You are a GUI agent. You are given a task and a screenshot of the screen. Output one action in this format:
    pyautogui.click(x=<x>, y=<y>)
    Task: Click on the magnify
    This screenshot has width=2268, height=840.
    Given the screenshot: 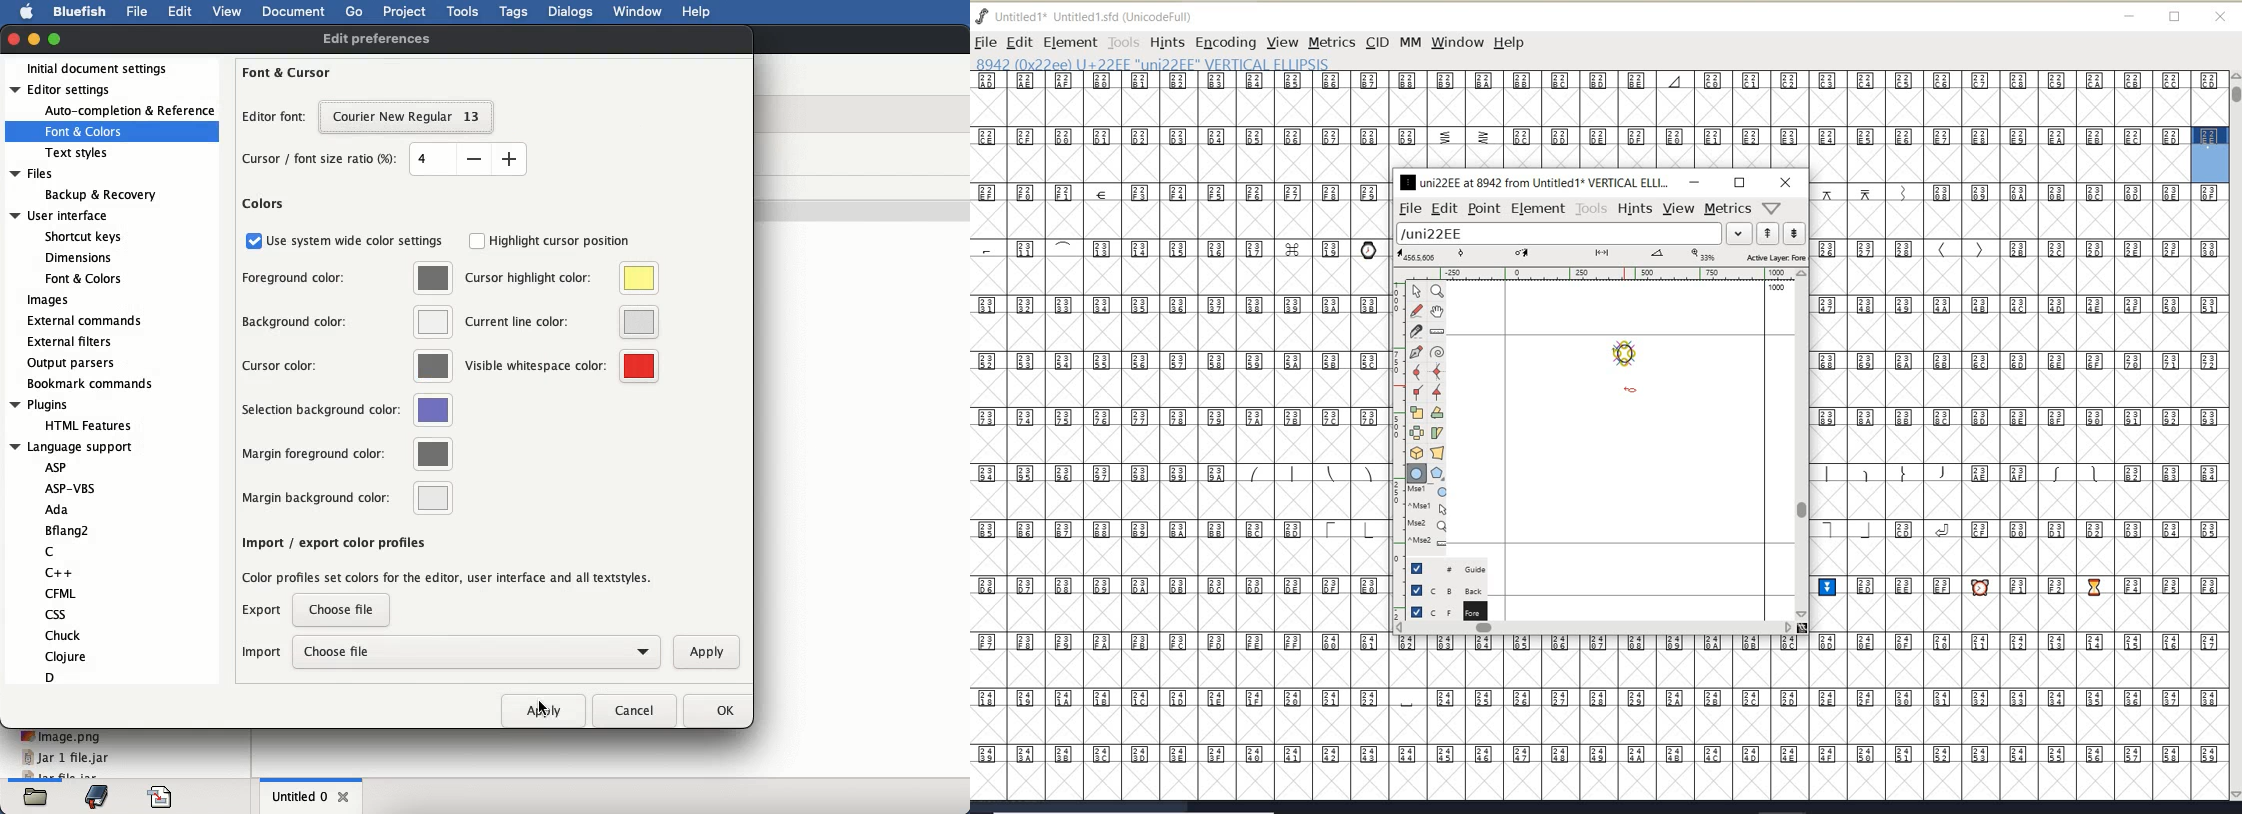 What is the action you would take?
    pyautogui.click(x=1437, y=291)
    